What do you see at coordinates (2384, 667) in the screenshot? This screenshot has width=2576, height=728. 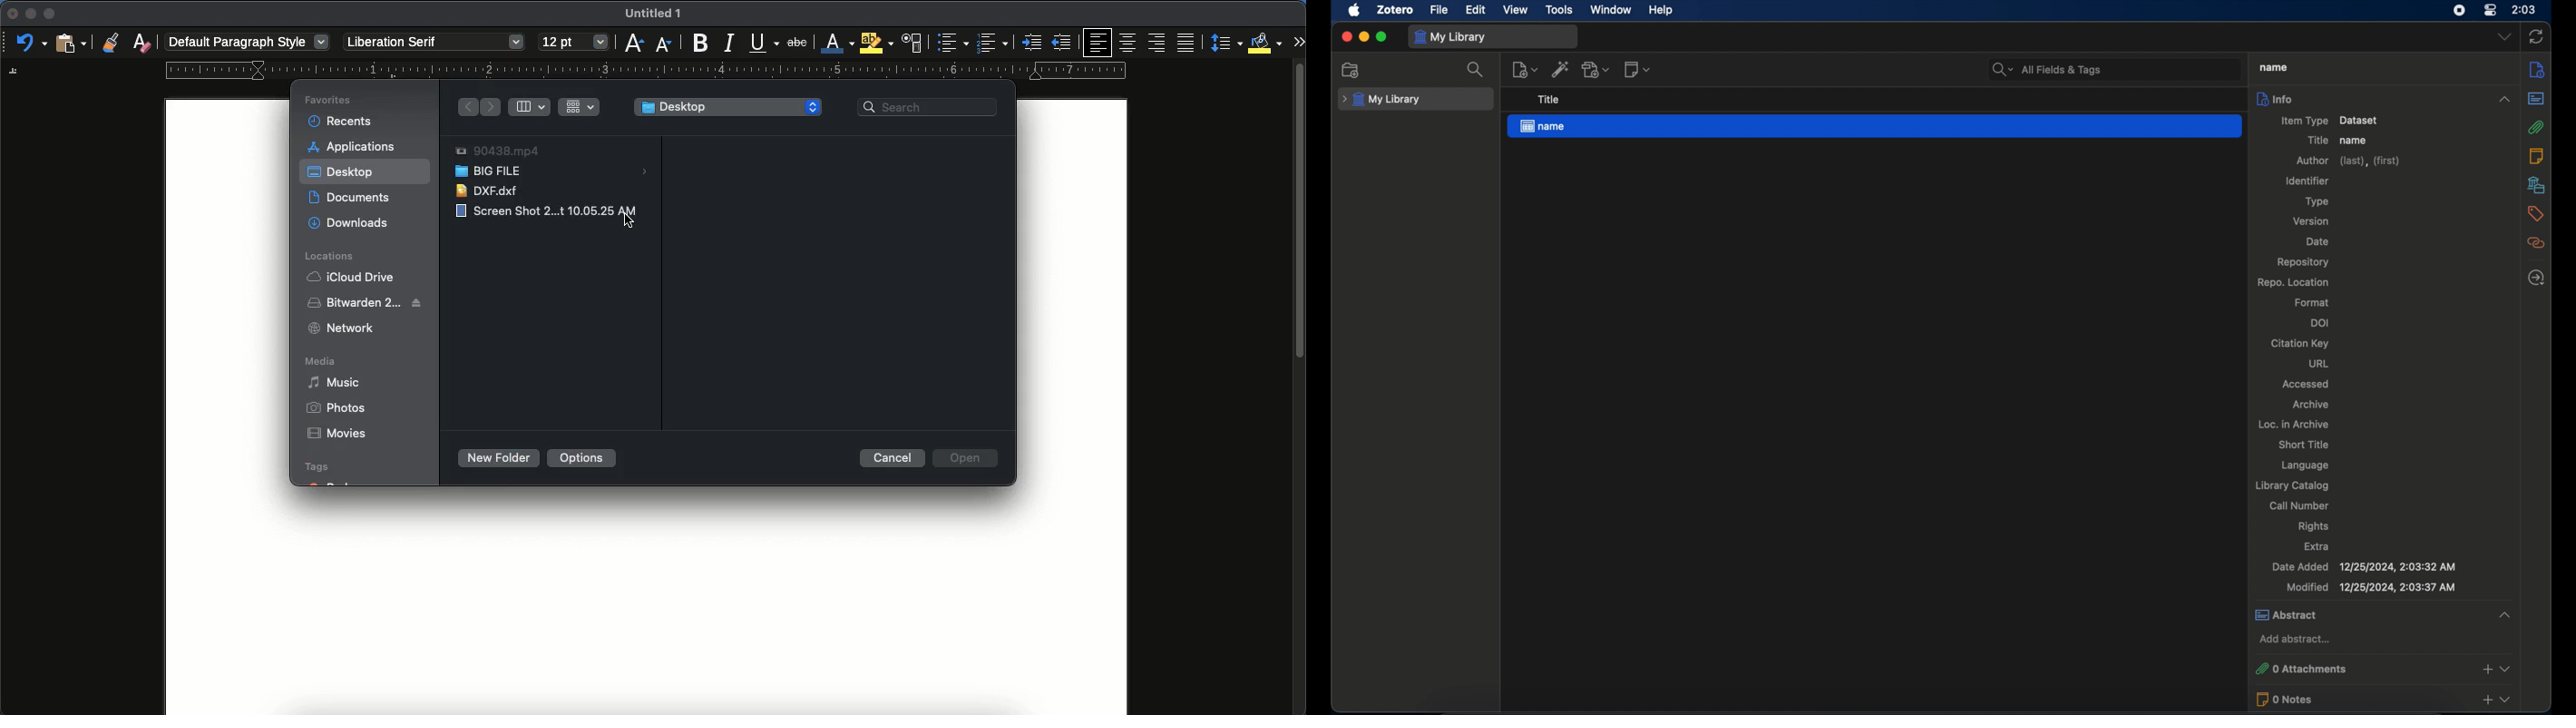 I see `0 attachments` at bounding box center [2384, 667].